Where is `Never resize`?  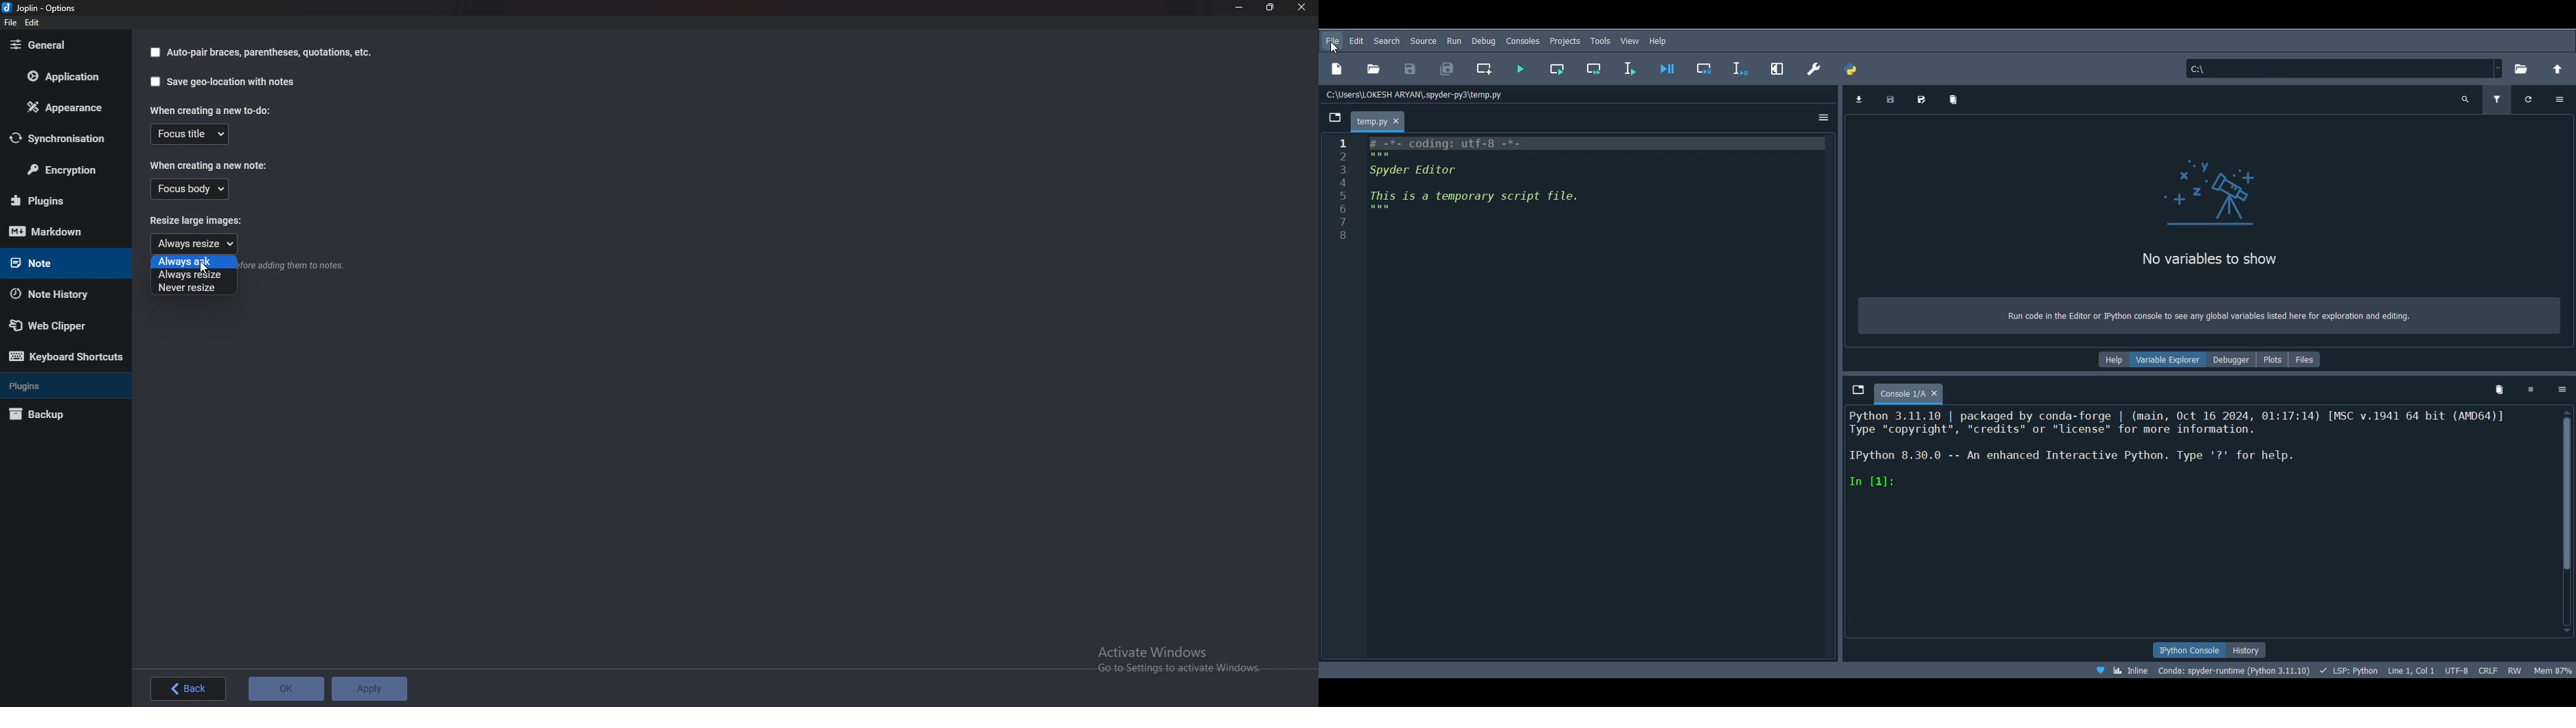
Never resize is located at coordinates (192, 288).